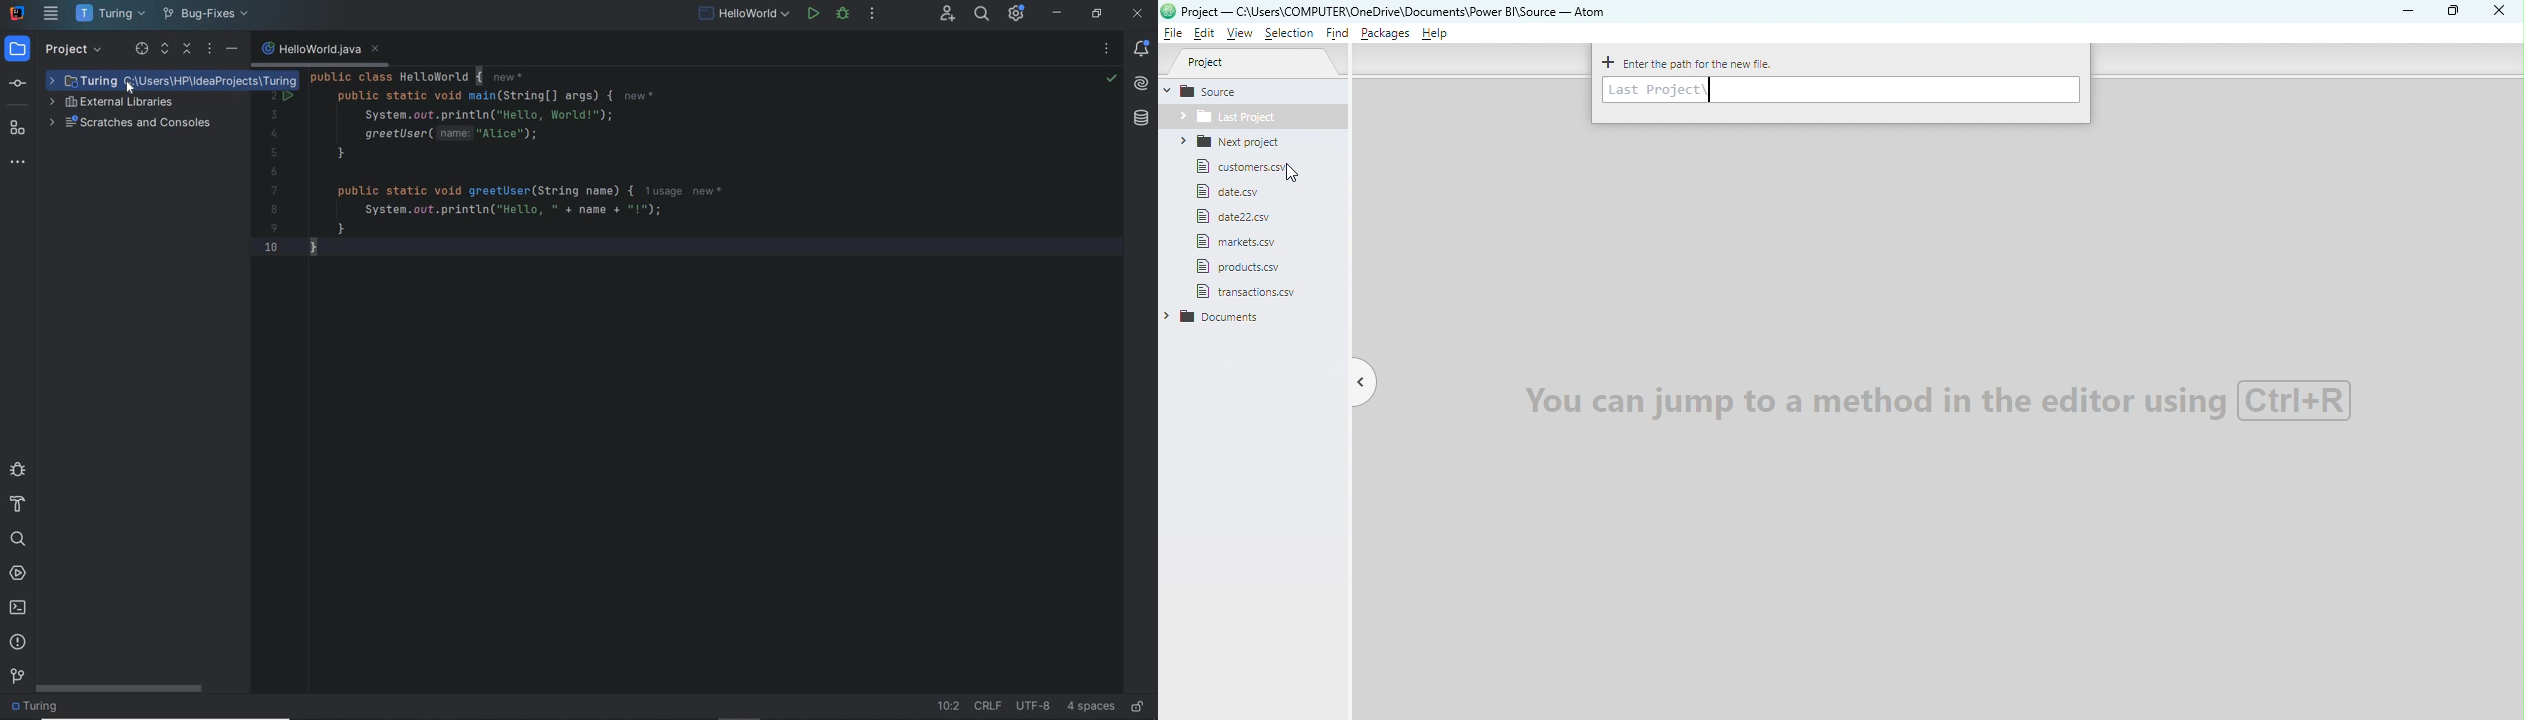 The height and width of the screenshot is (728, 2548). Describe the element at coordinates (1245, 266) in the screenshot. I see `file` at that location.